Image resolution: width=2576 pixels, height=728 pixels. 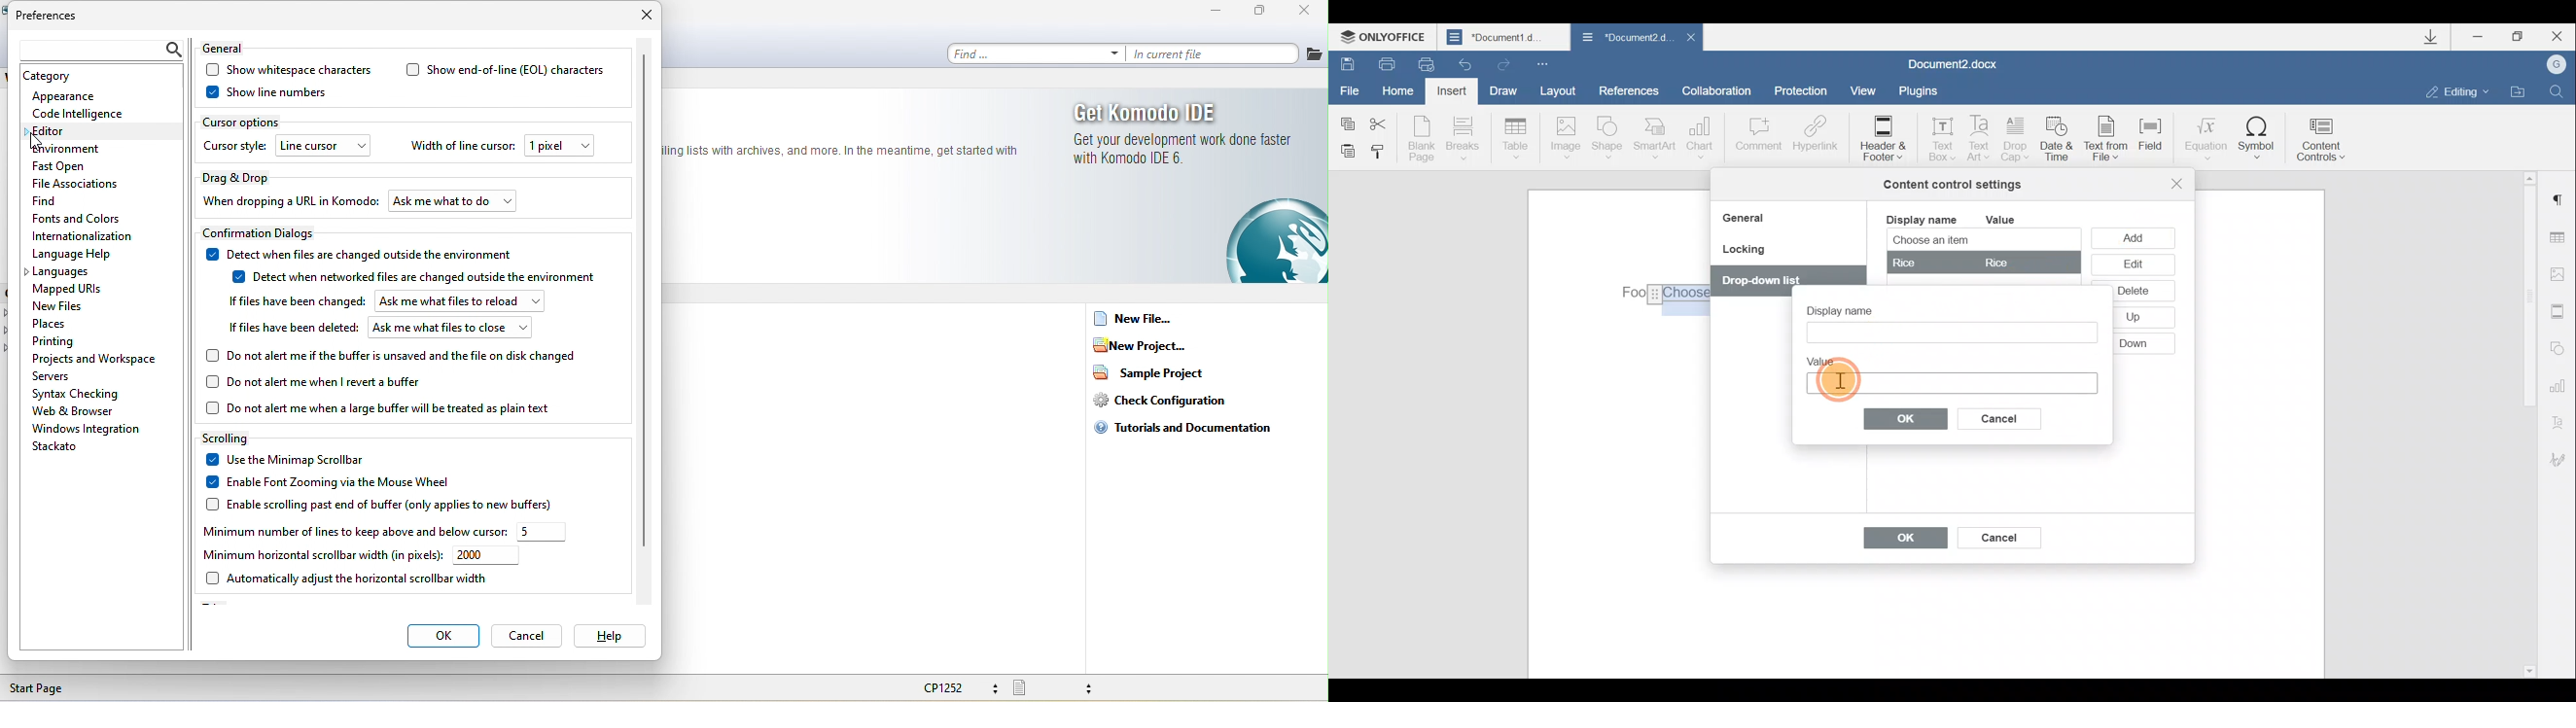 I want to click on Downloads, so click(x=2436, y=37).